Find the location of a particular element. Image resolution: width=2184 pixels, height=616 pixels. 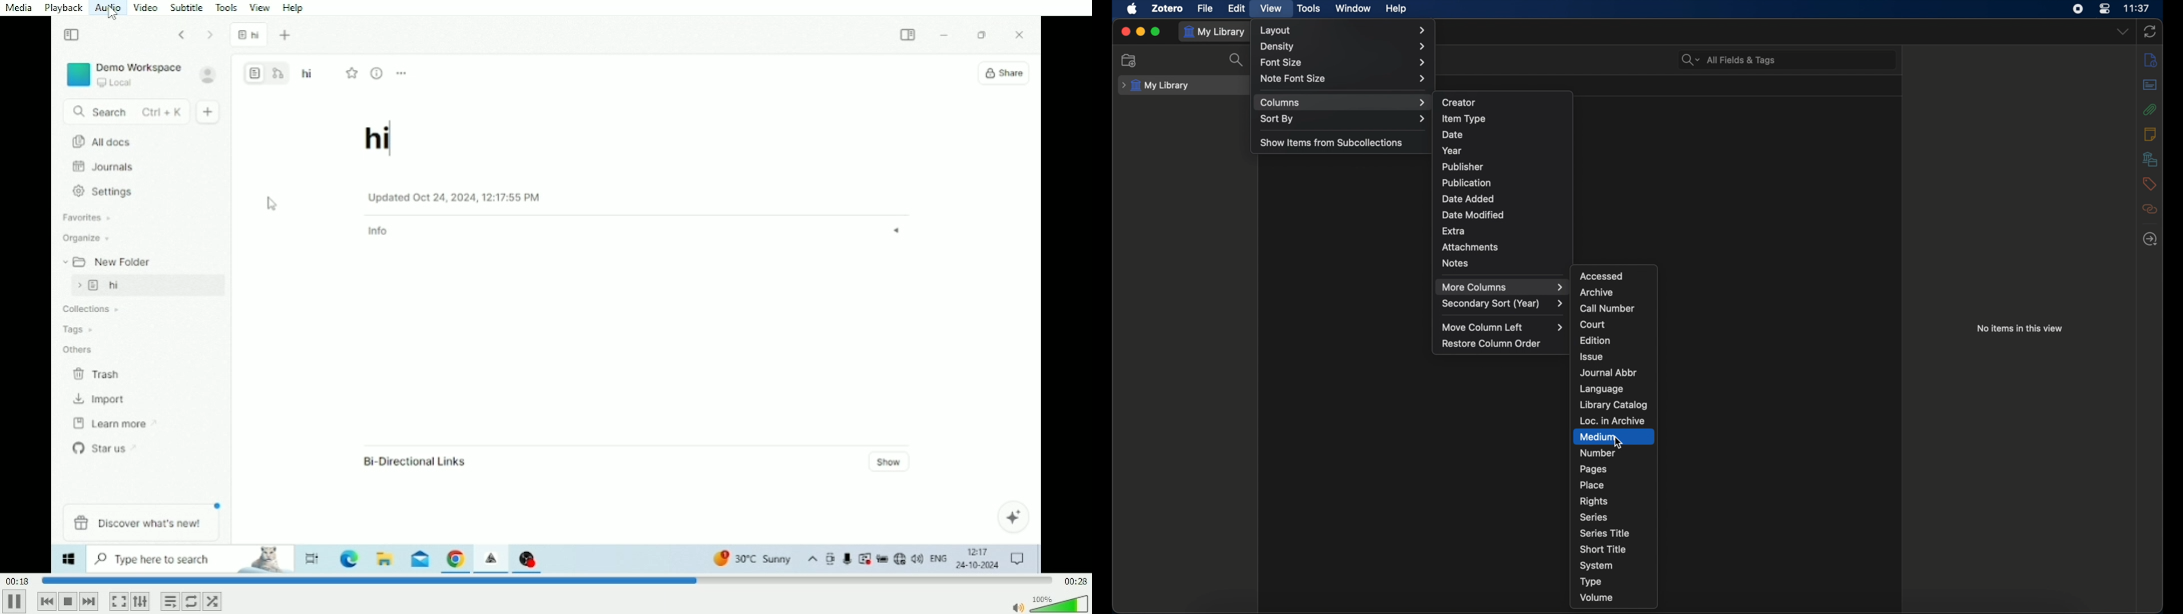

density is located at coordinates (1343, 46).